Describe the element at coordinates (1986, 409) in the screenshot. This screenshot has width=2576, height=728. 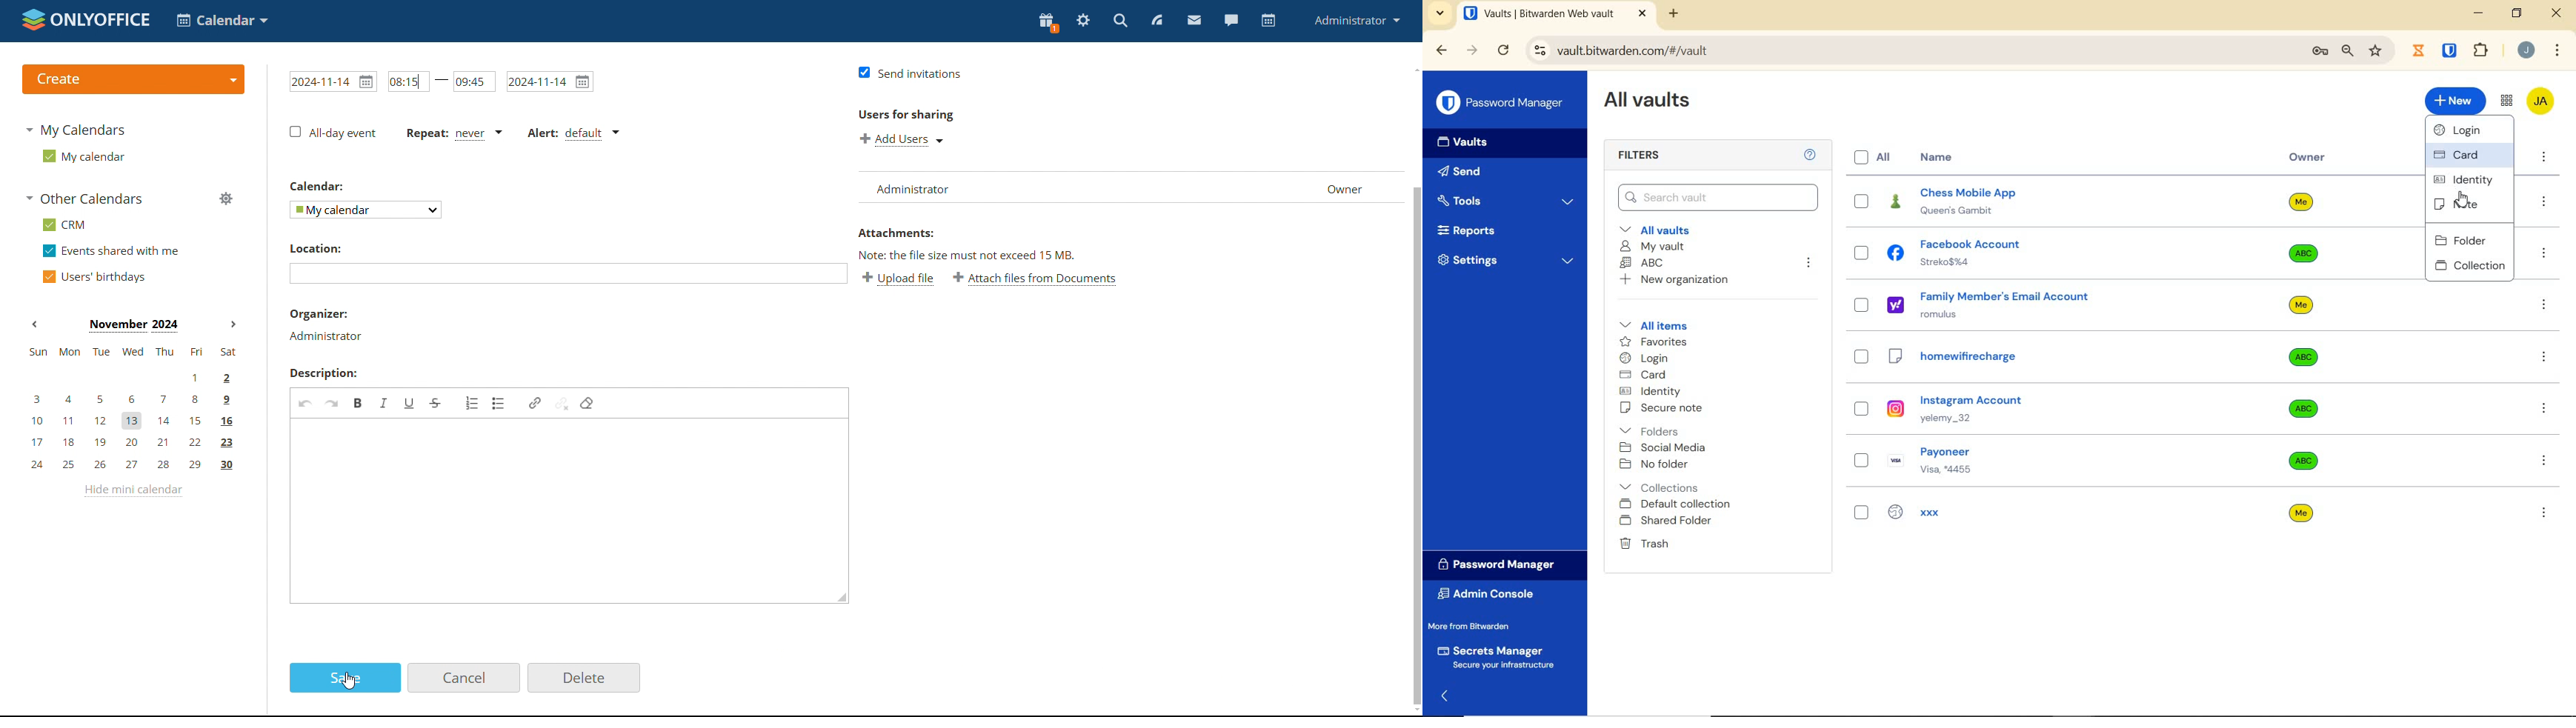
I see `Instagram Account` at that location.